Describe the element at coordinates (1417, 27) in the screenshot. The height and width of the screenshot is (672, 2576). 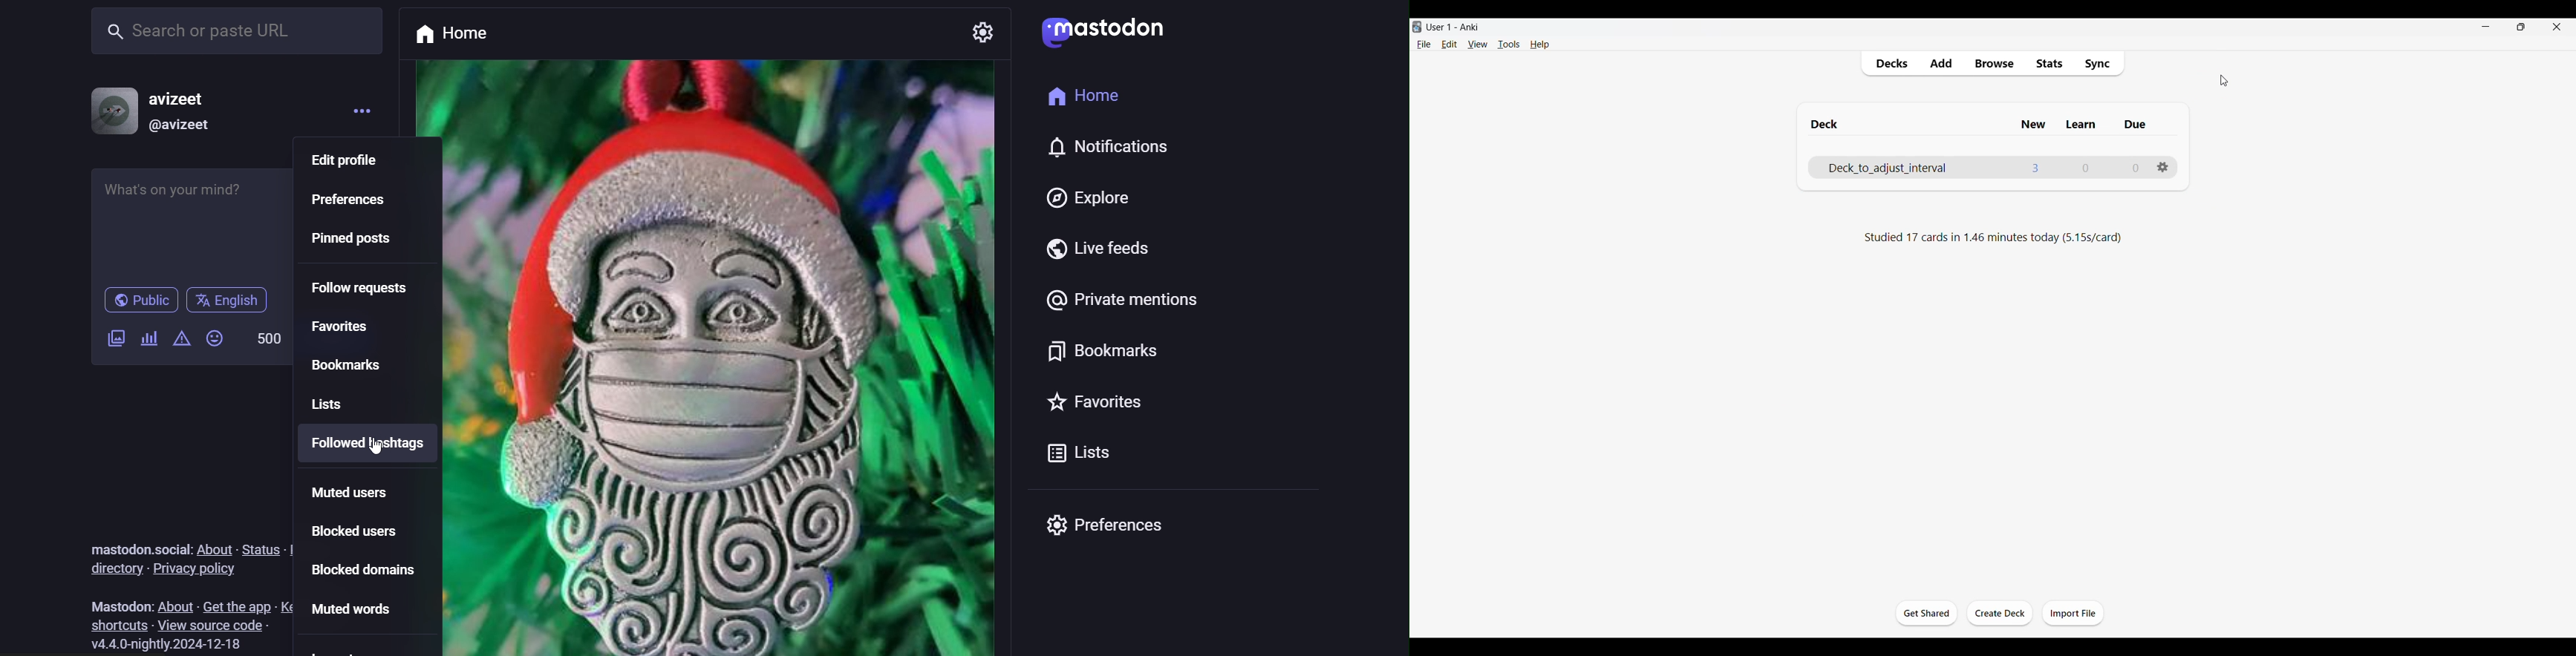
I see `Software logo` at that location.